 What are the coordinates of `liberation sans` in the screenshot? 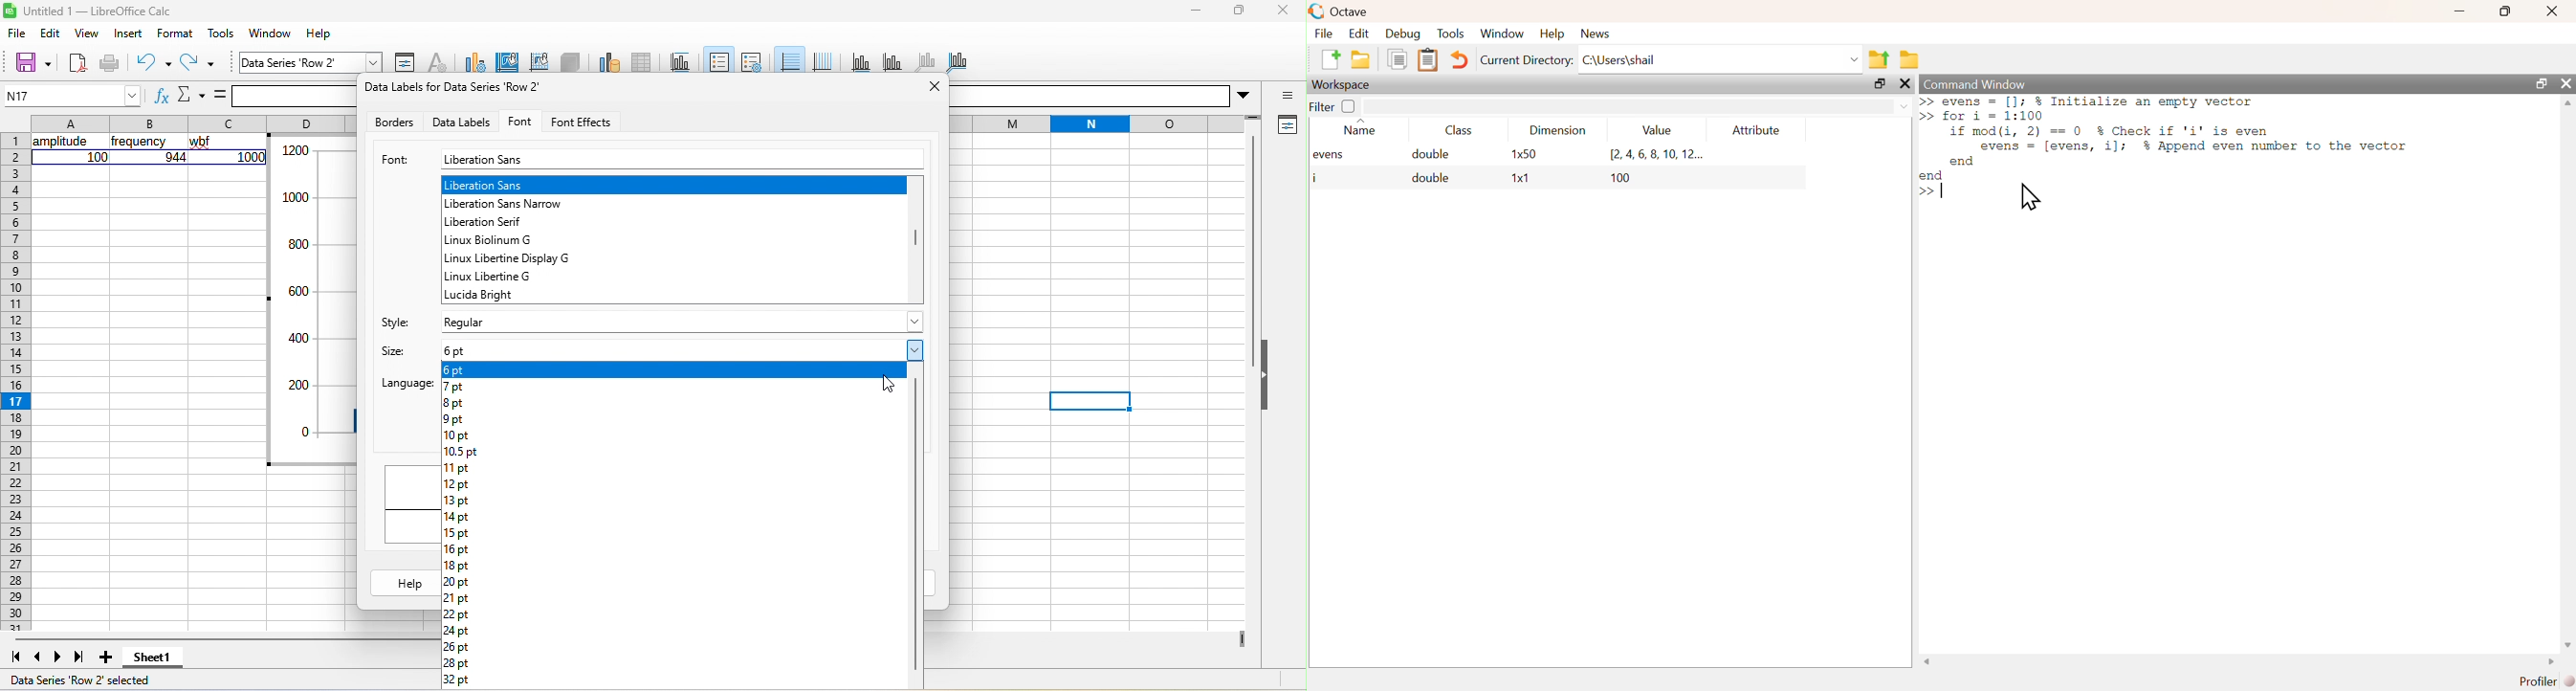 It's located at (684, 159).